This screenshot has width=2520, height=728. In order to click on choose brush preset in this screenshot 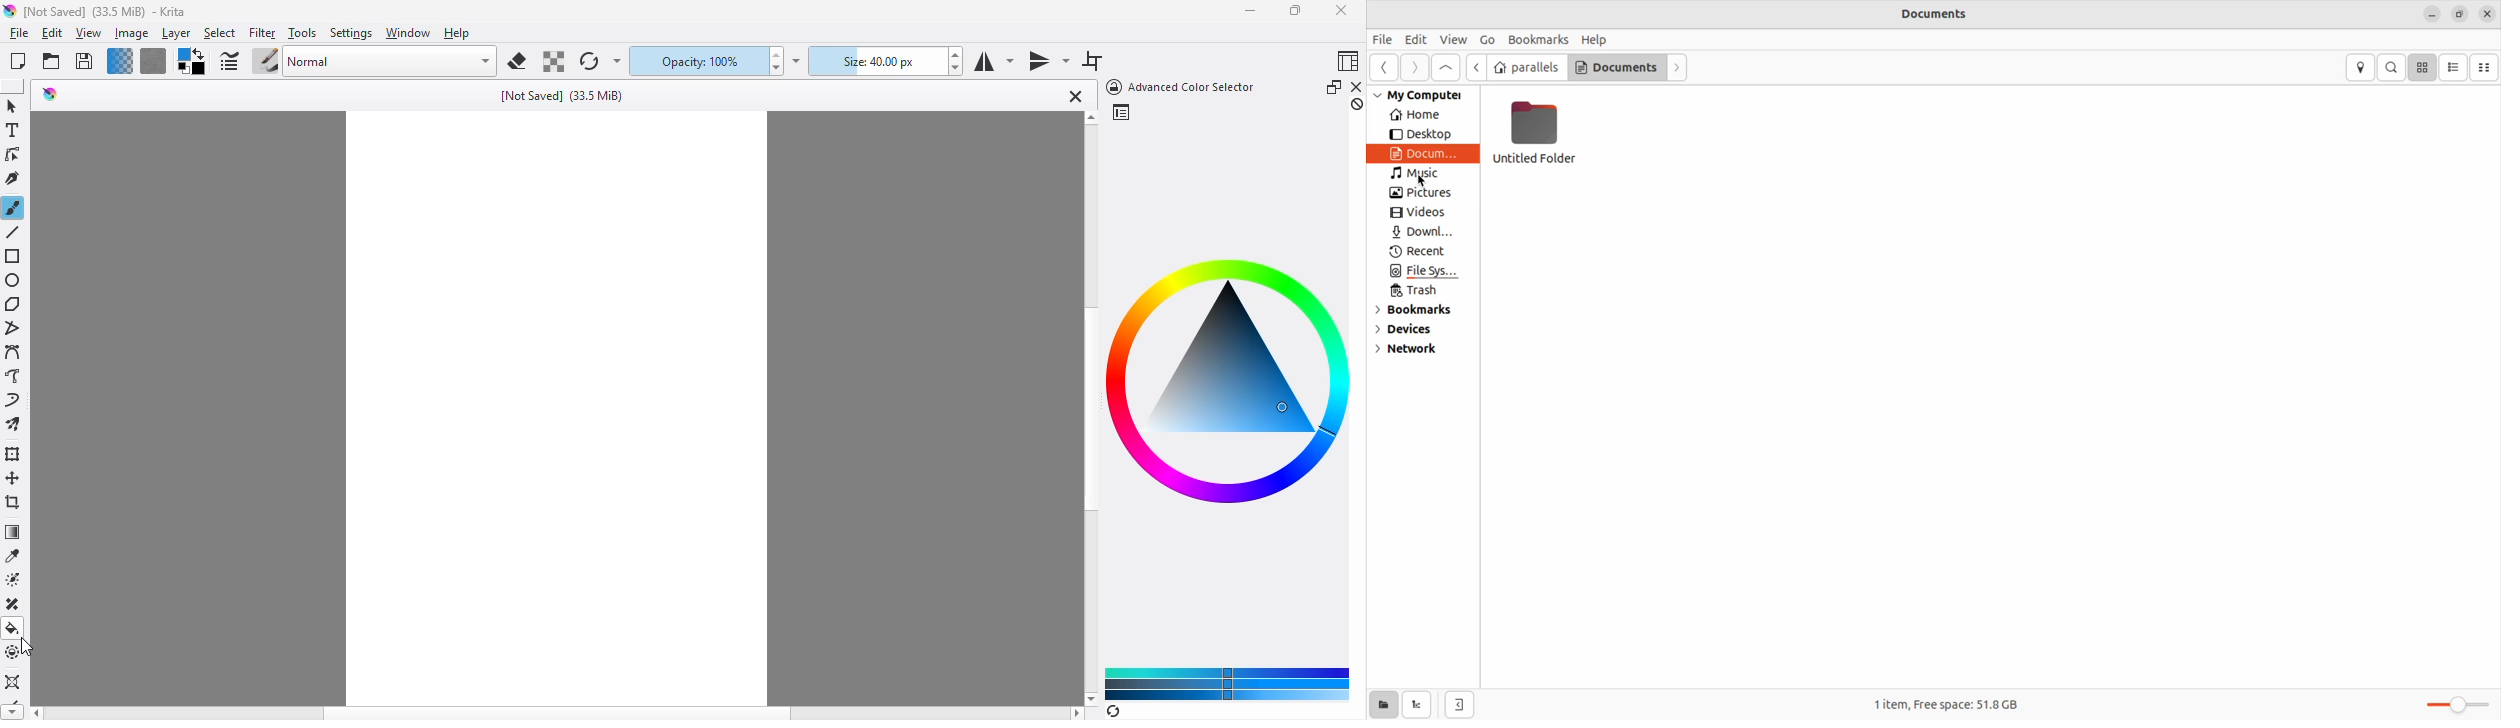, I will do `click(265, 60)`.